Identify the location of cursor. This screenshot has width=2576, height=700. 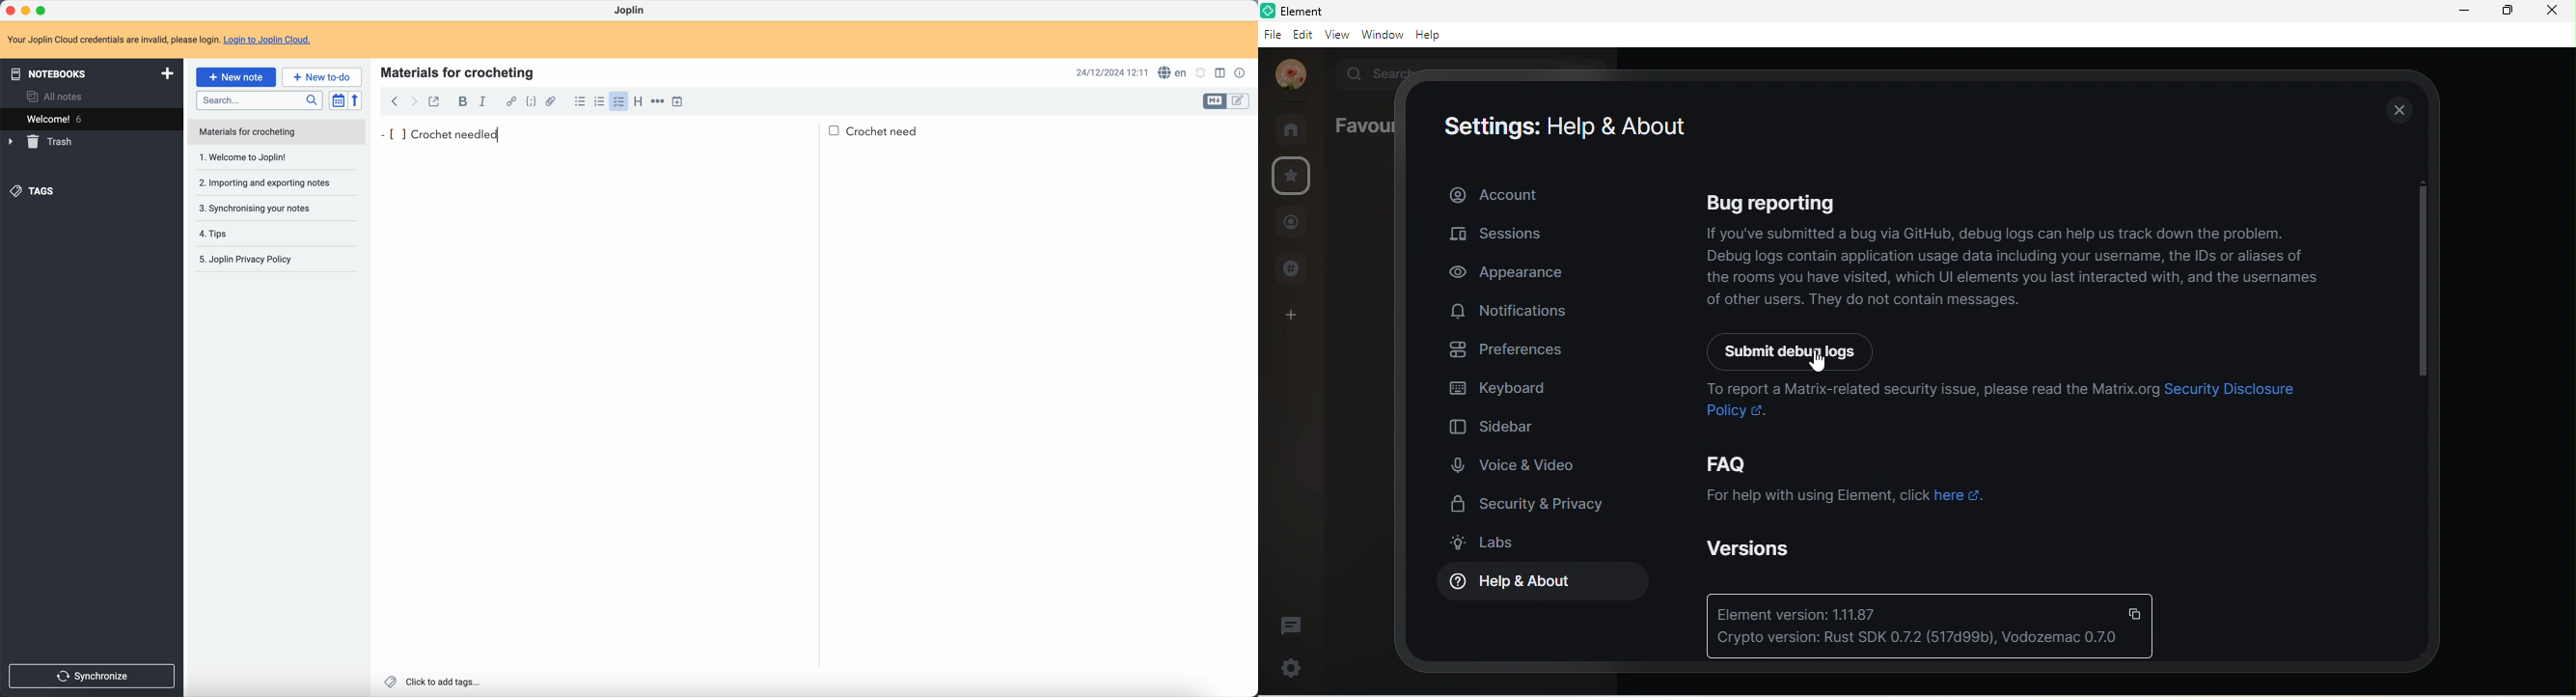
(1820, 366).